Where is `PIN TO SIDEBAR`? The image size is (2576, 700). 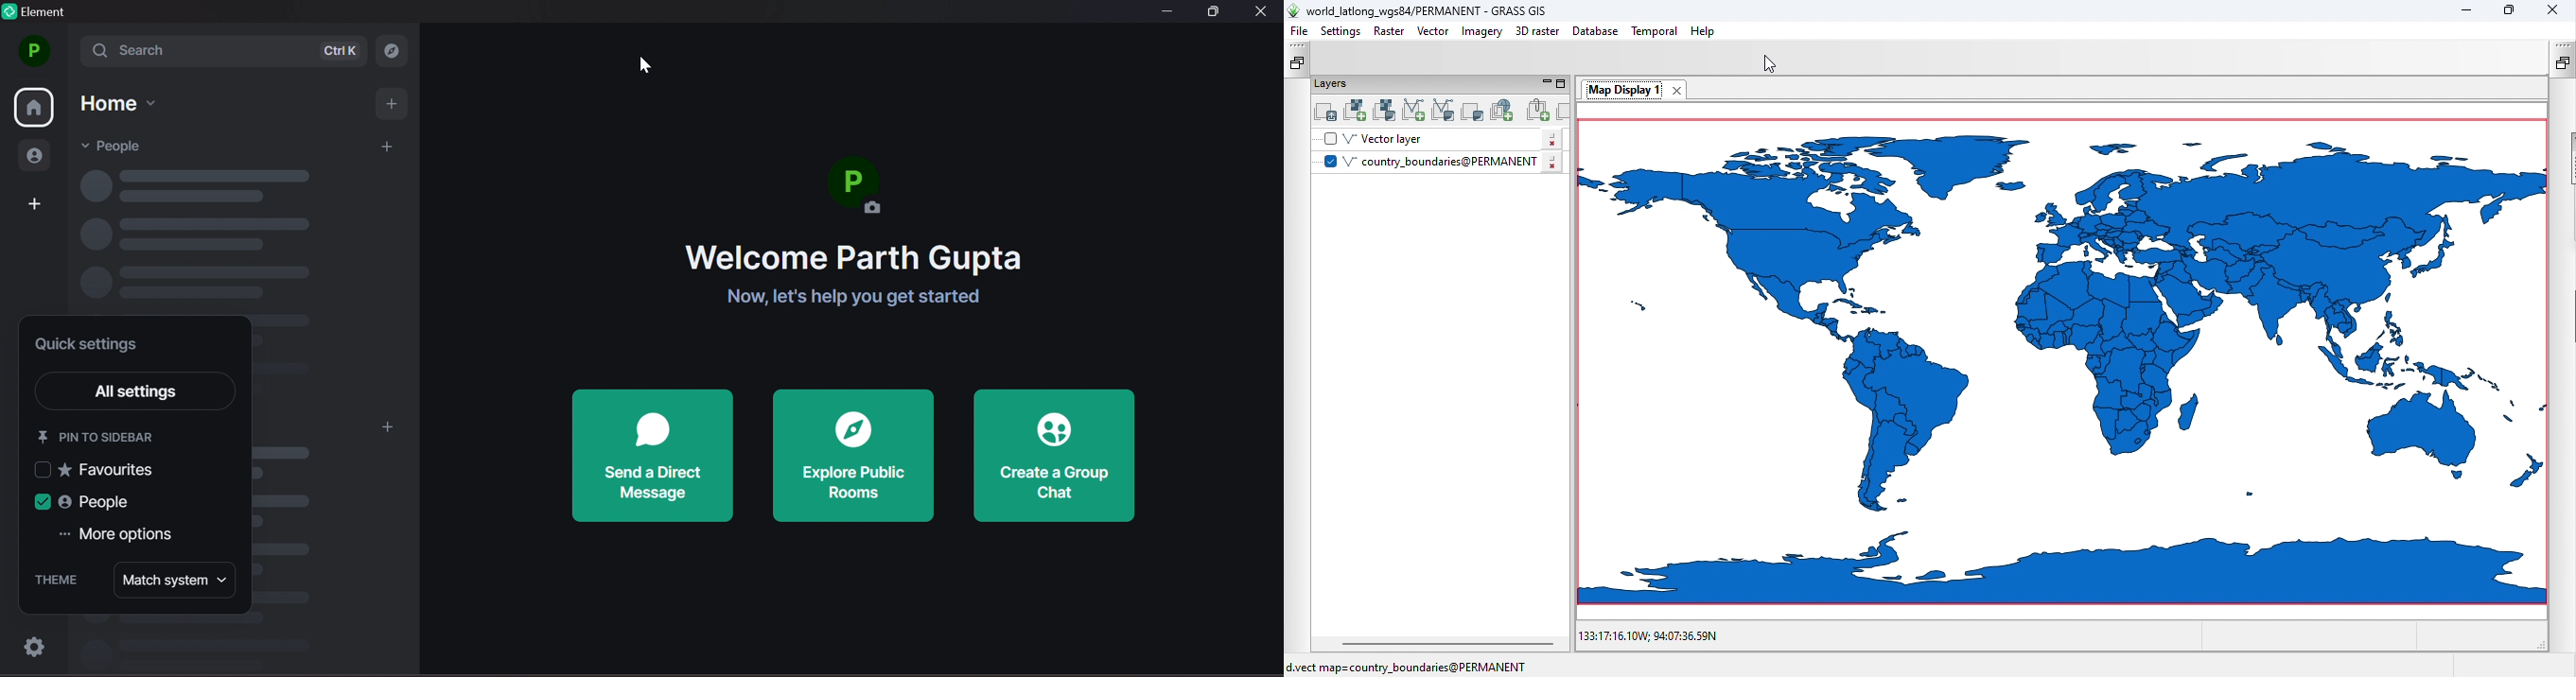
PIN TO SIDEBAR is located at coordinates (99, 436).